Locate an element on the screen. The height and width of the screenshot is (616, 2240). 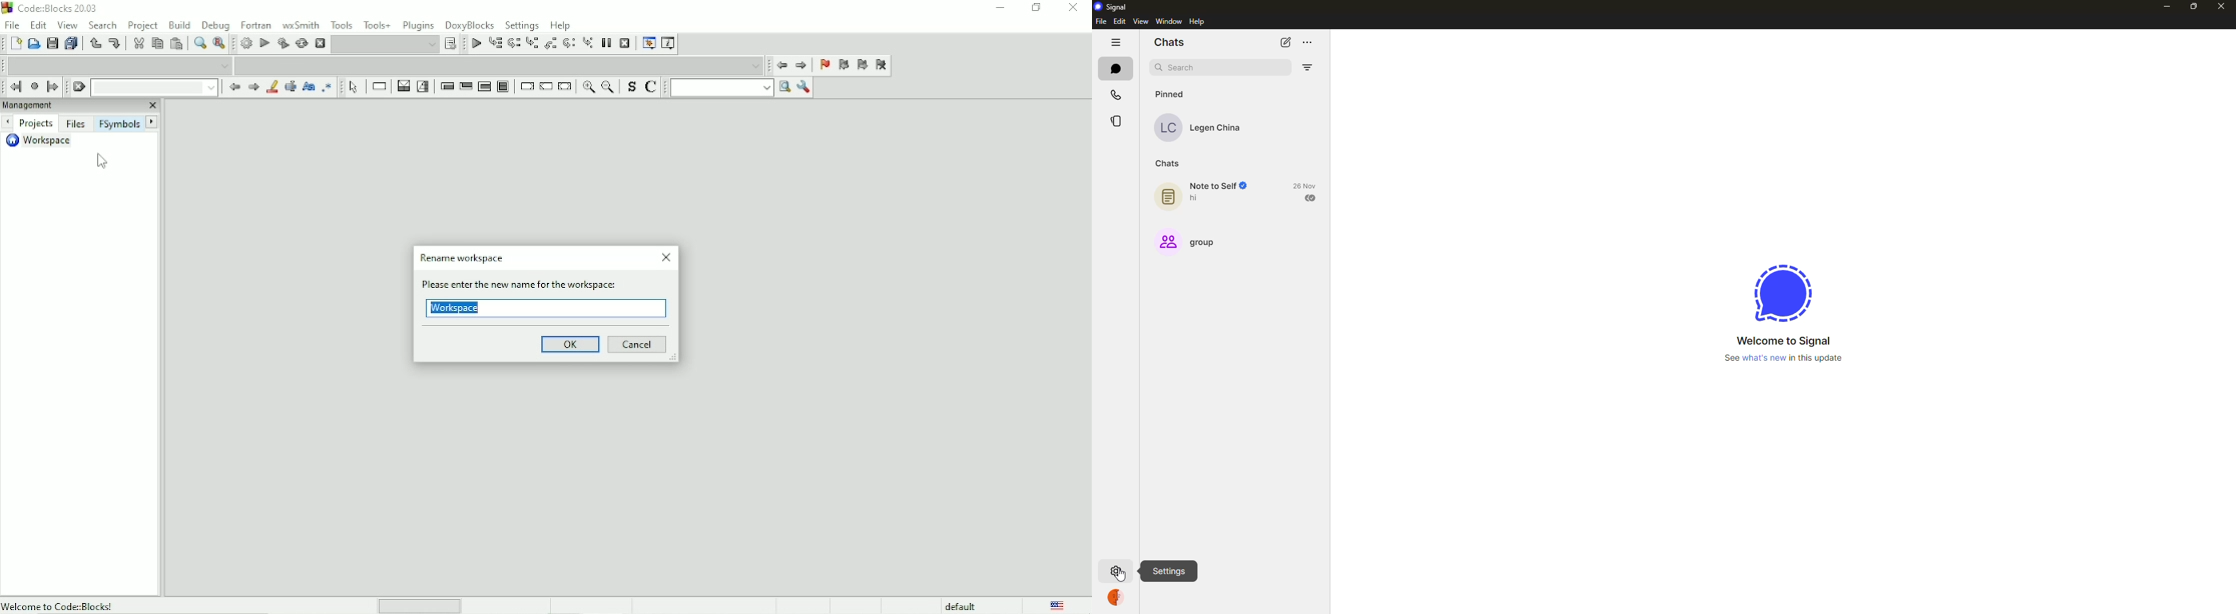
See what's new in this update is located at coordinates (1785, 359).